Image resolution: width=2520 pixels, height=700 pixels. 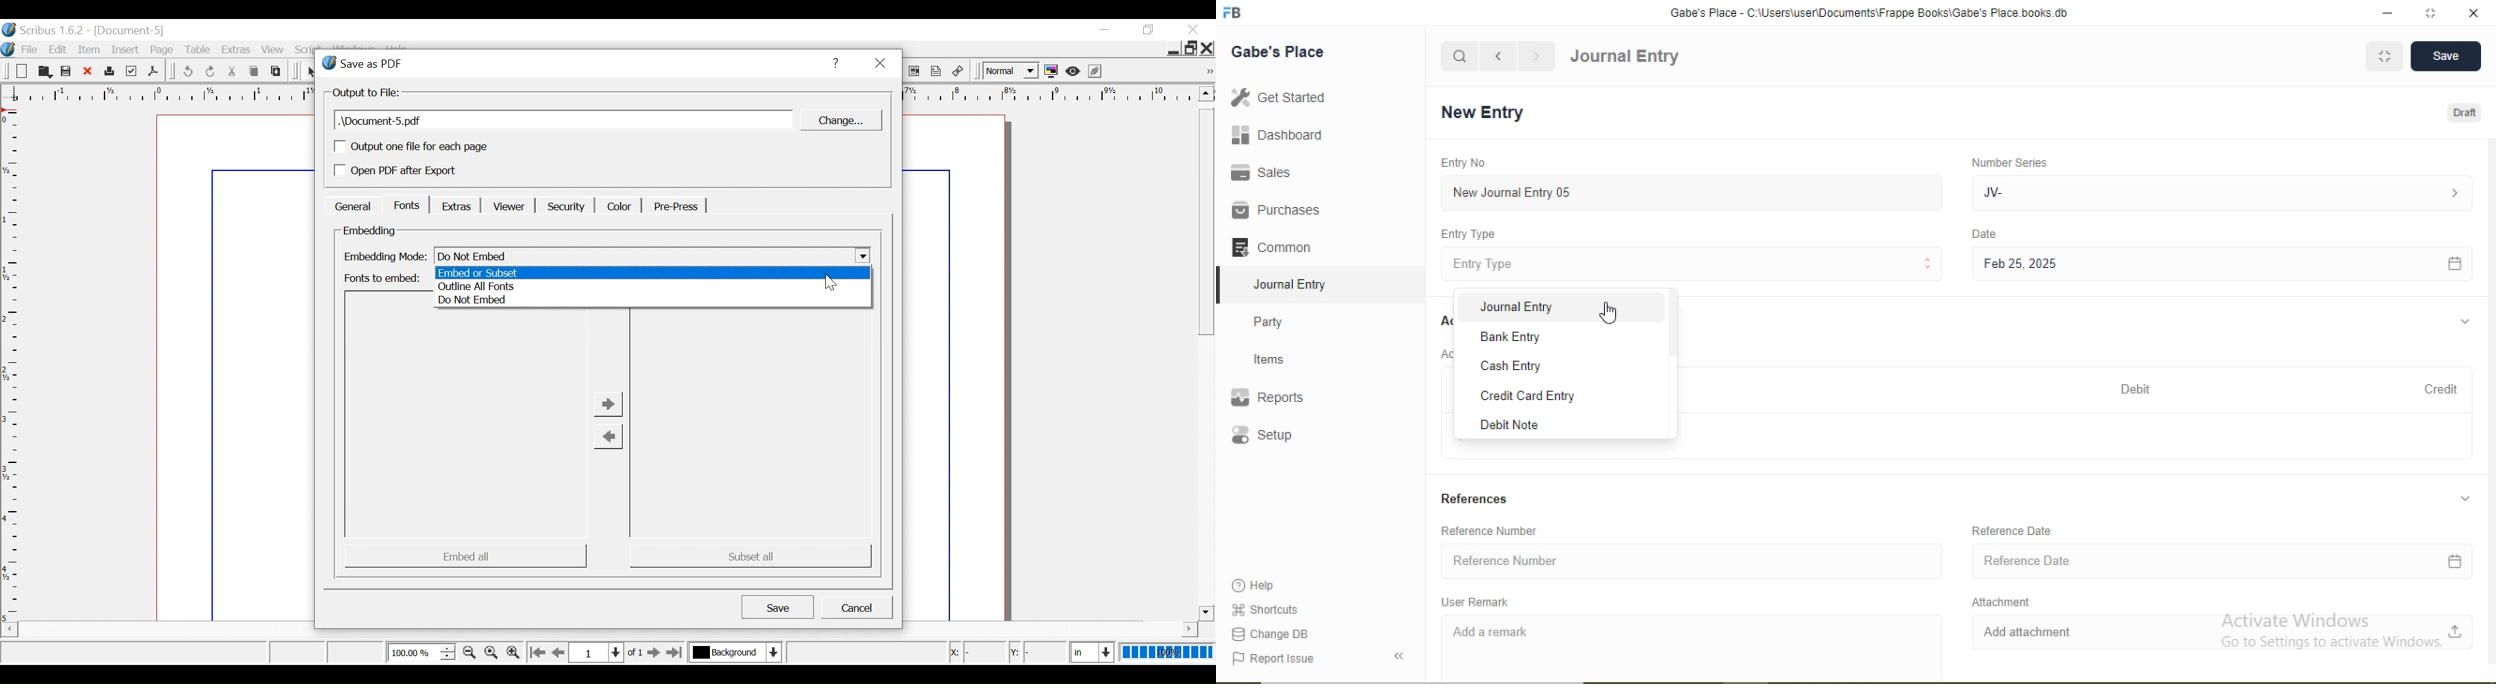 What do you see at coordinates (966, 367) in the screenshot?
I see `Document` at bounding box center [966, 367].